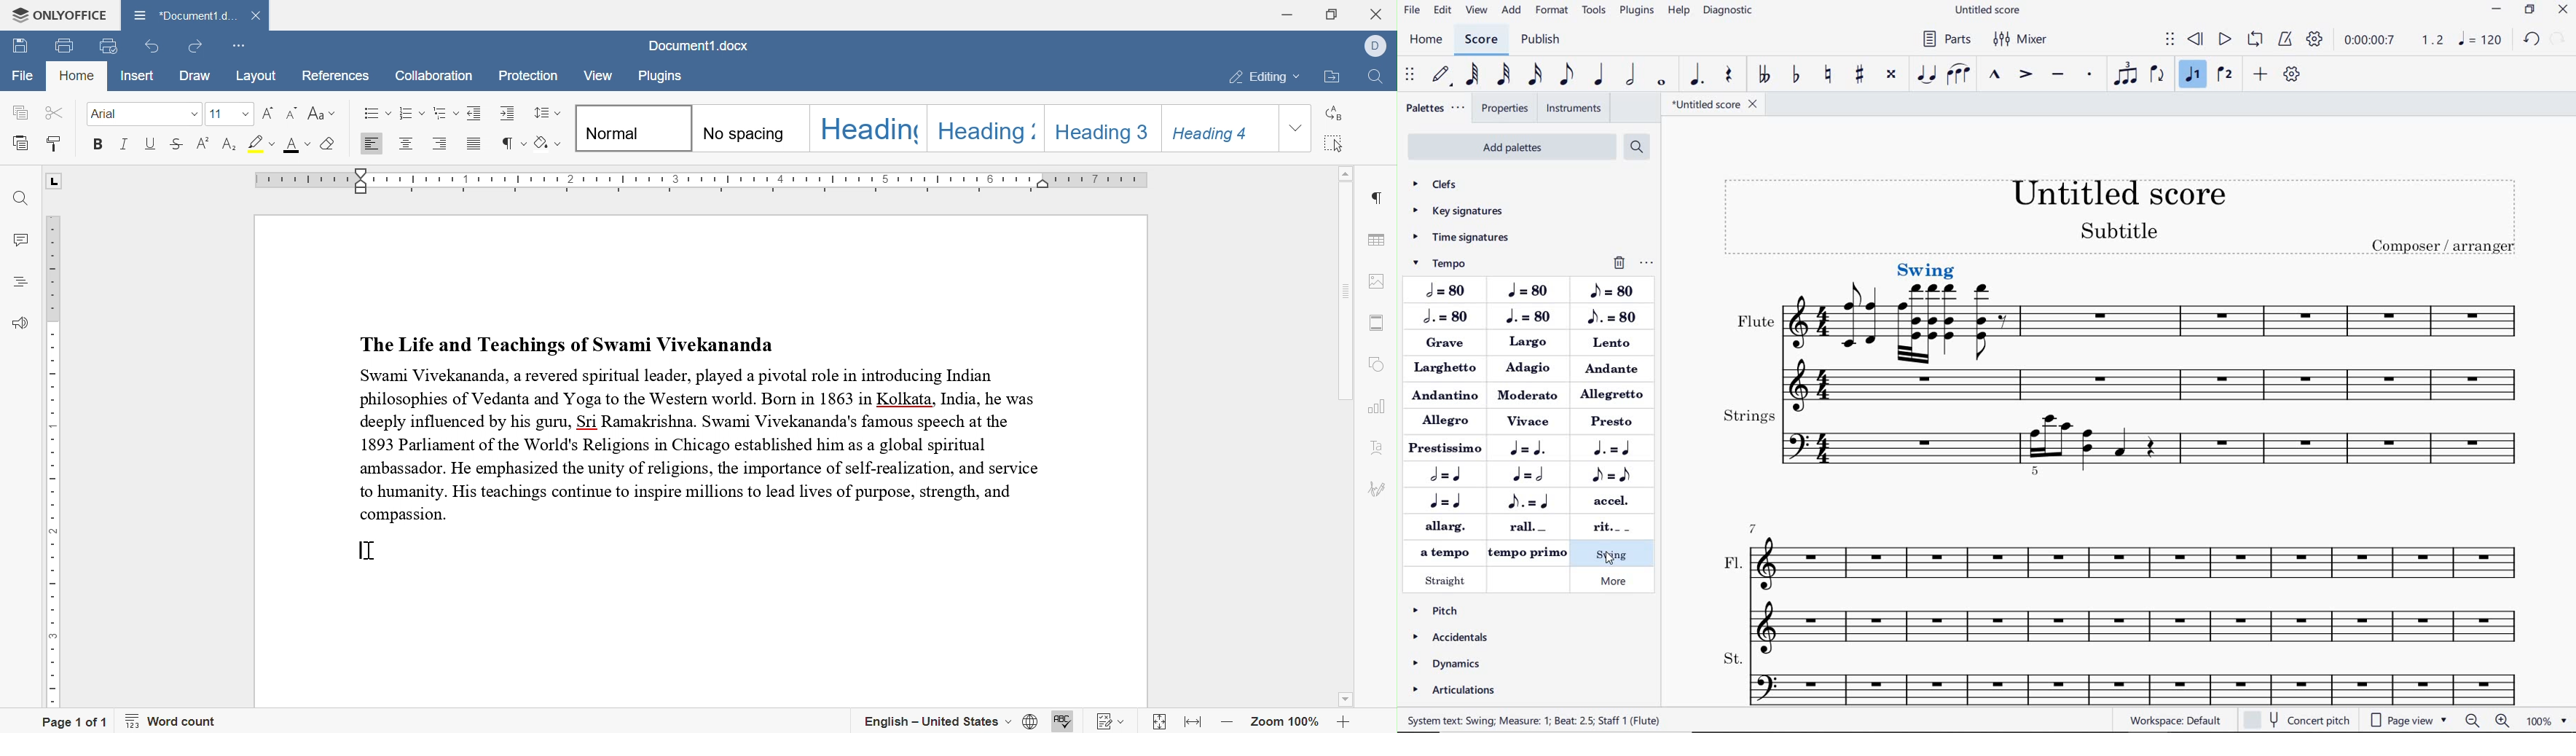 The height and width of the screenshot is (756, 2576). Describe the element at coordinates (201, 76) in the screenshot. I see `draw` at that location.